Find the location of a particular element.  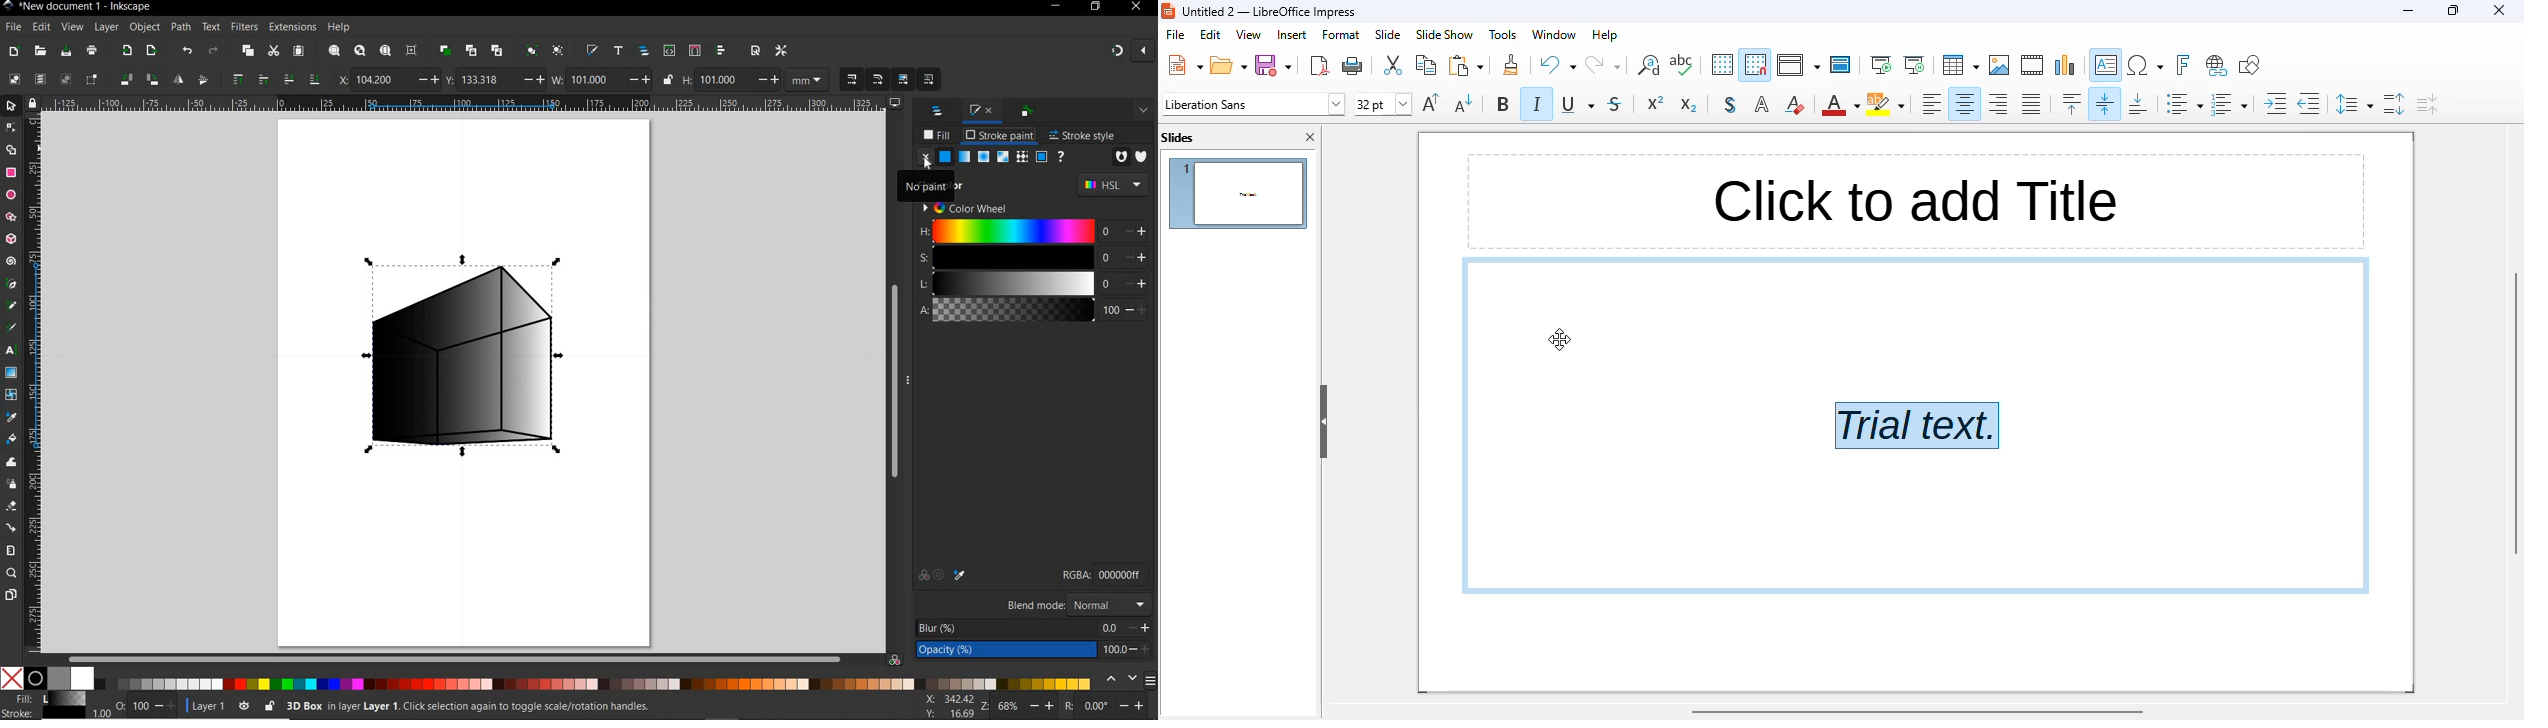

BLEND MODE is located at coordinates (1037, 603).